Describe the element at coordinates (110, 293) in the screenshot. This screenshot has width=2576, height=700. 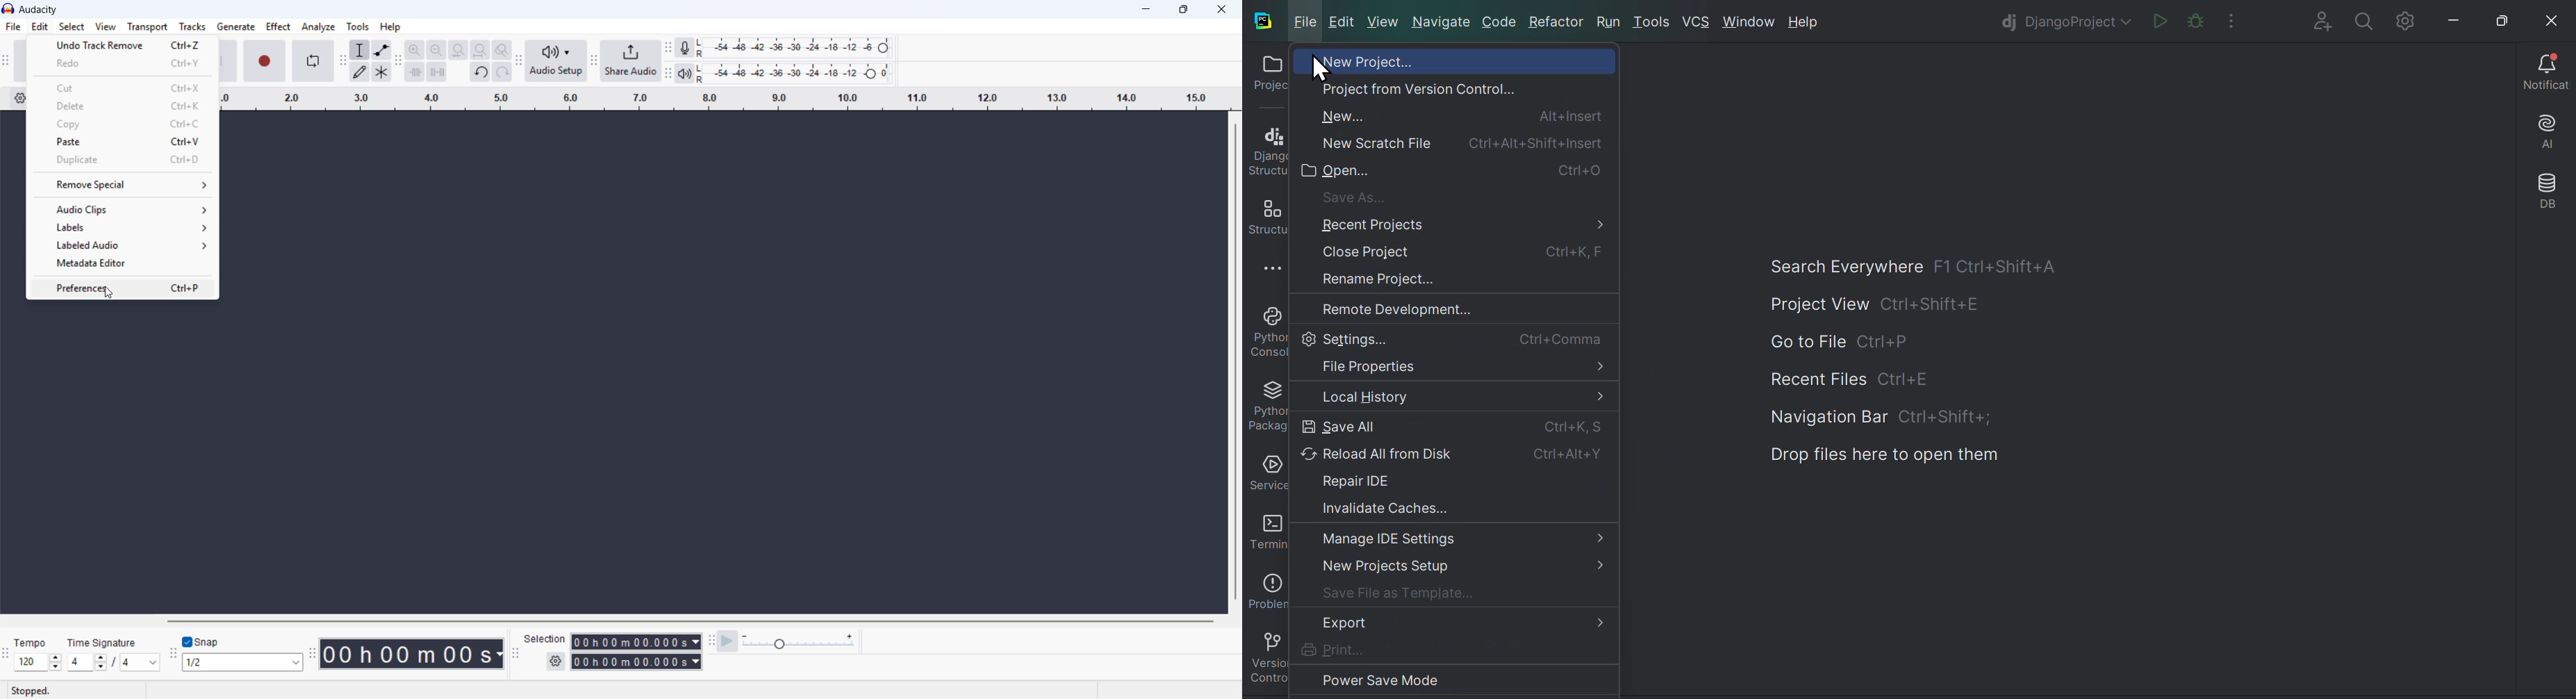
I see `cursor` at that location.